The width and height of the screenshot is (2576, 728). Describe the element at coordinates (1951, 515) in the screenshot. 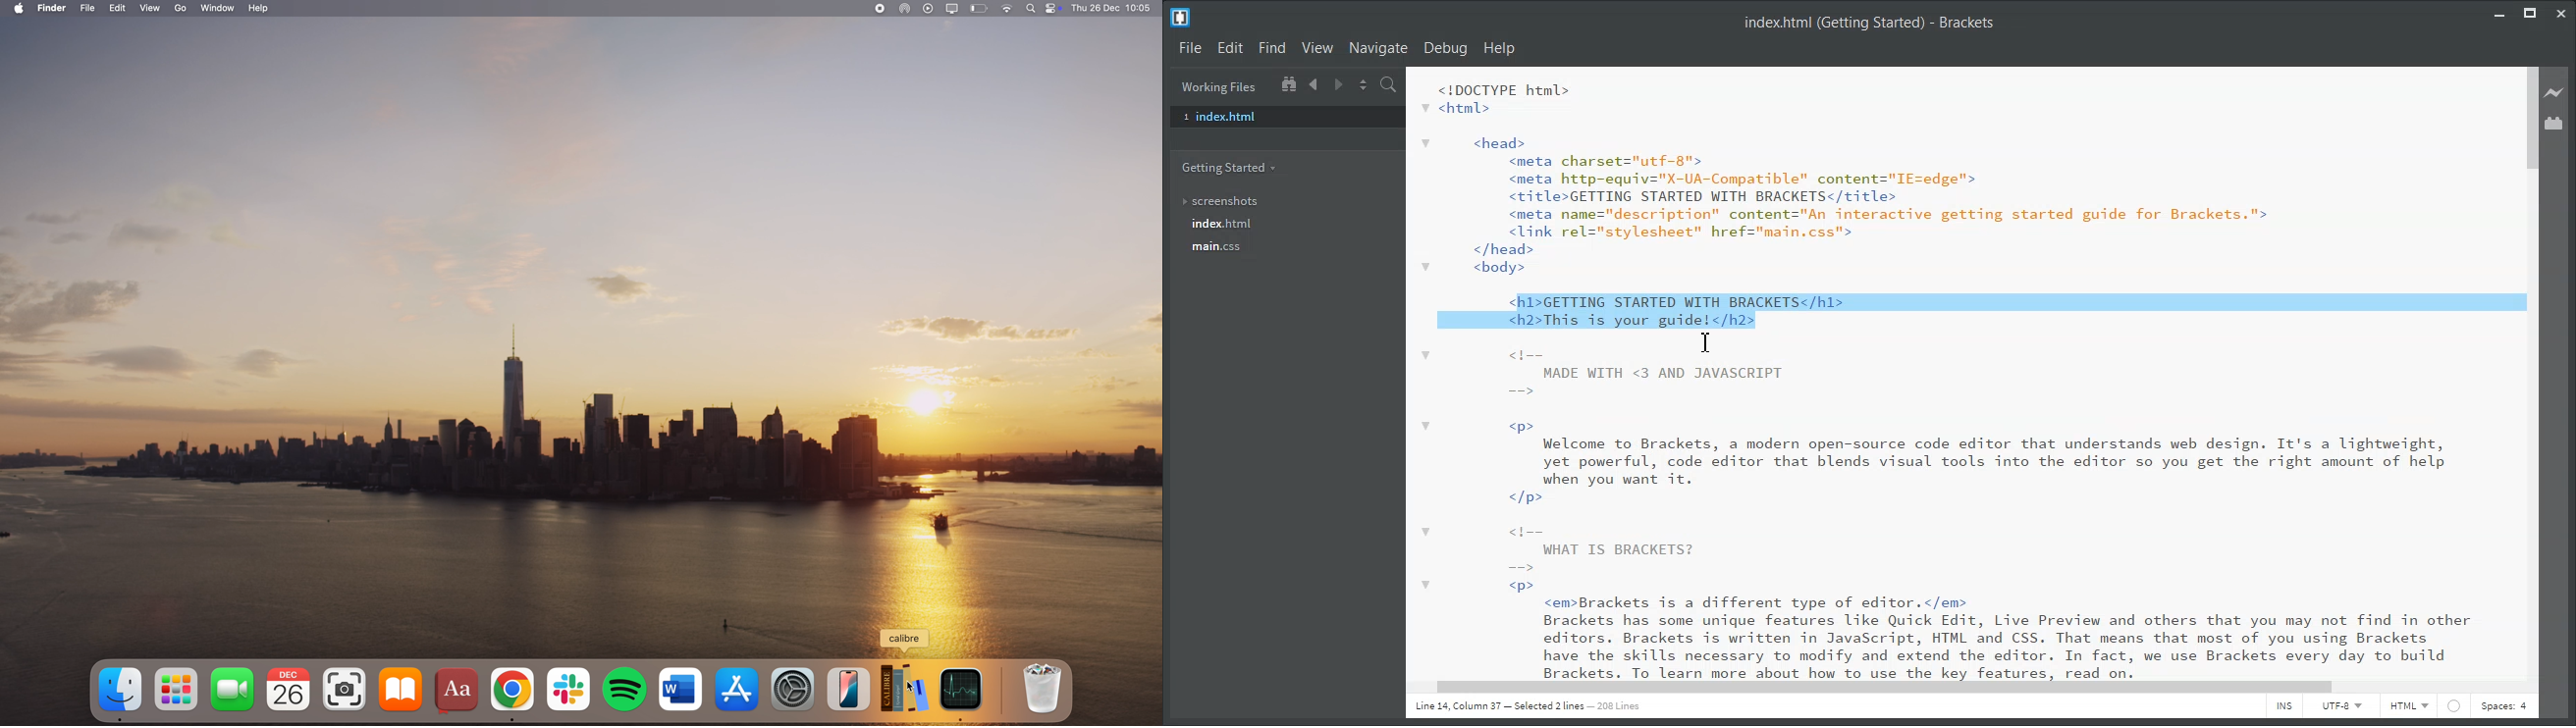

I see `code continuation` at that location.